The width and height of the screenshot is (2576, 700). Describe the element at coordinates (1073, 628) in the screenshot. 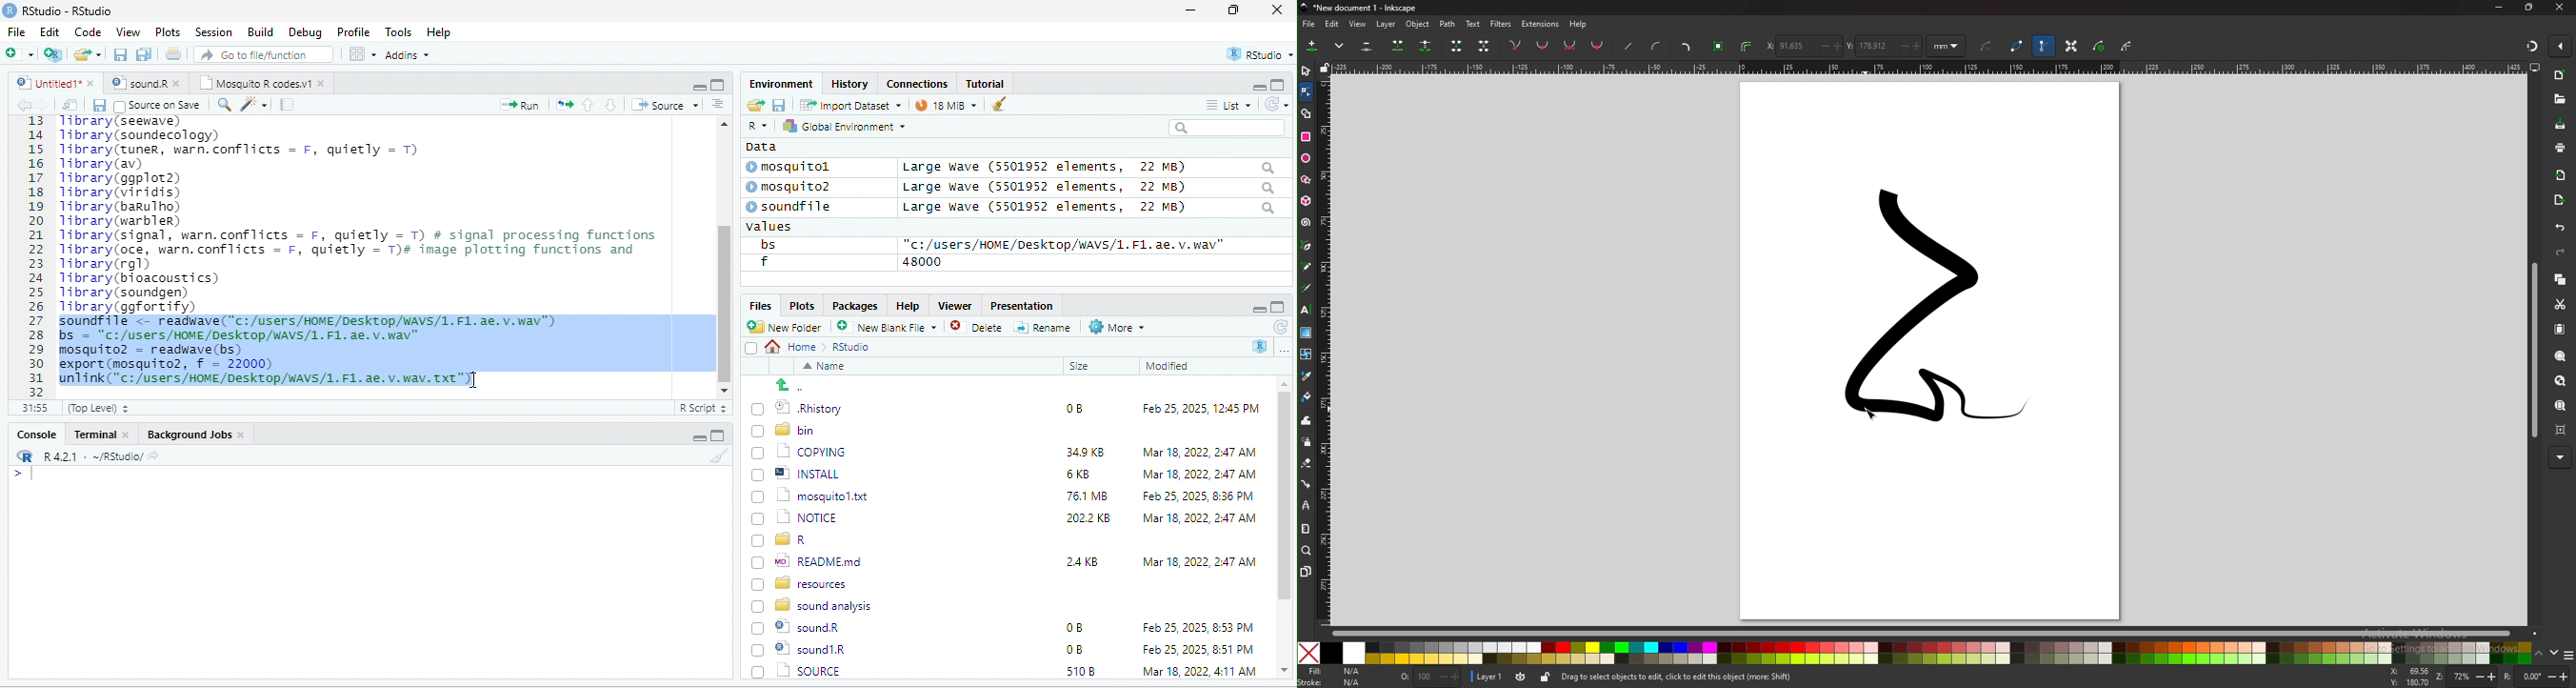

I see `0B` at that location.